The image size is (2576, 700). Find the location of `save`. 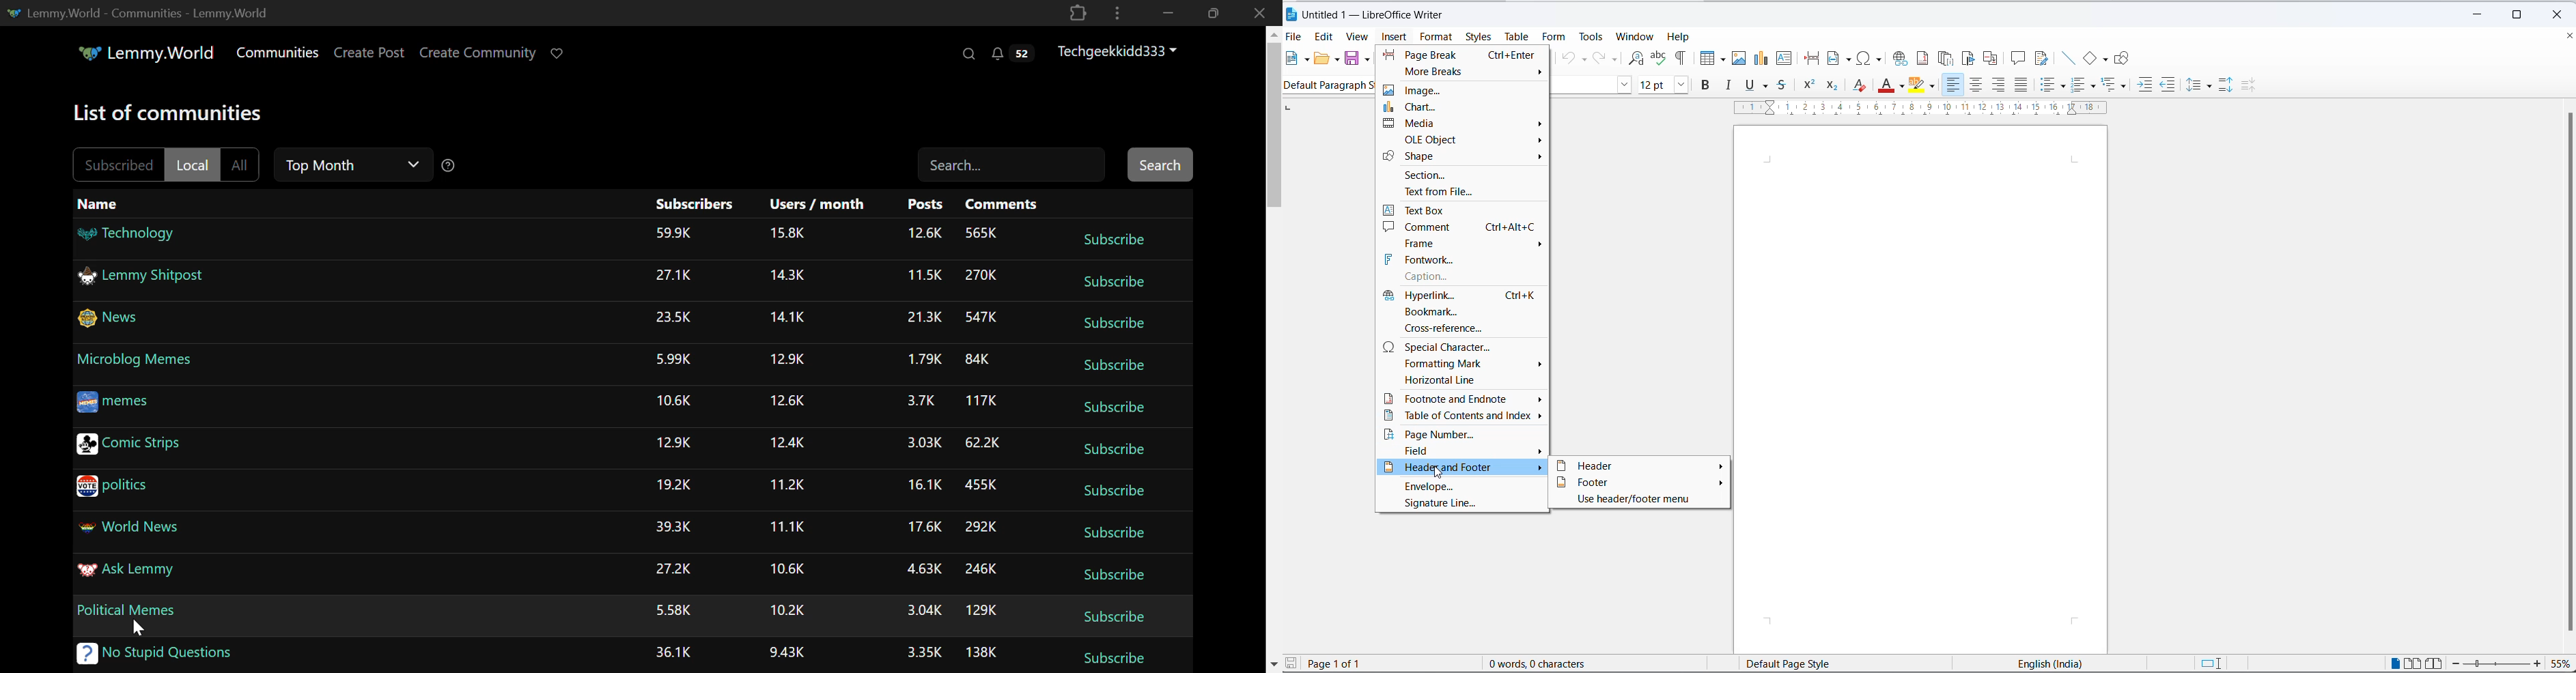

save is located at coordinates (1351, 58).